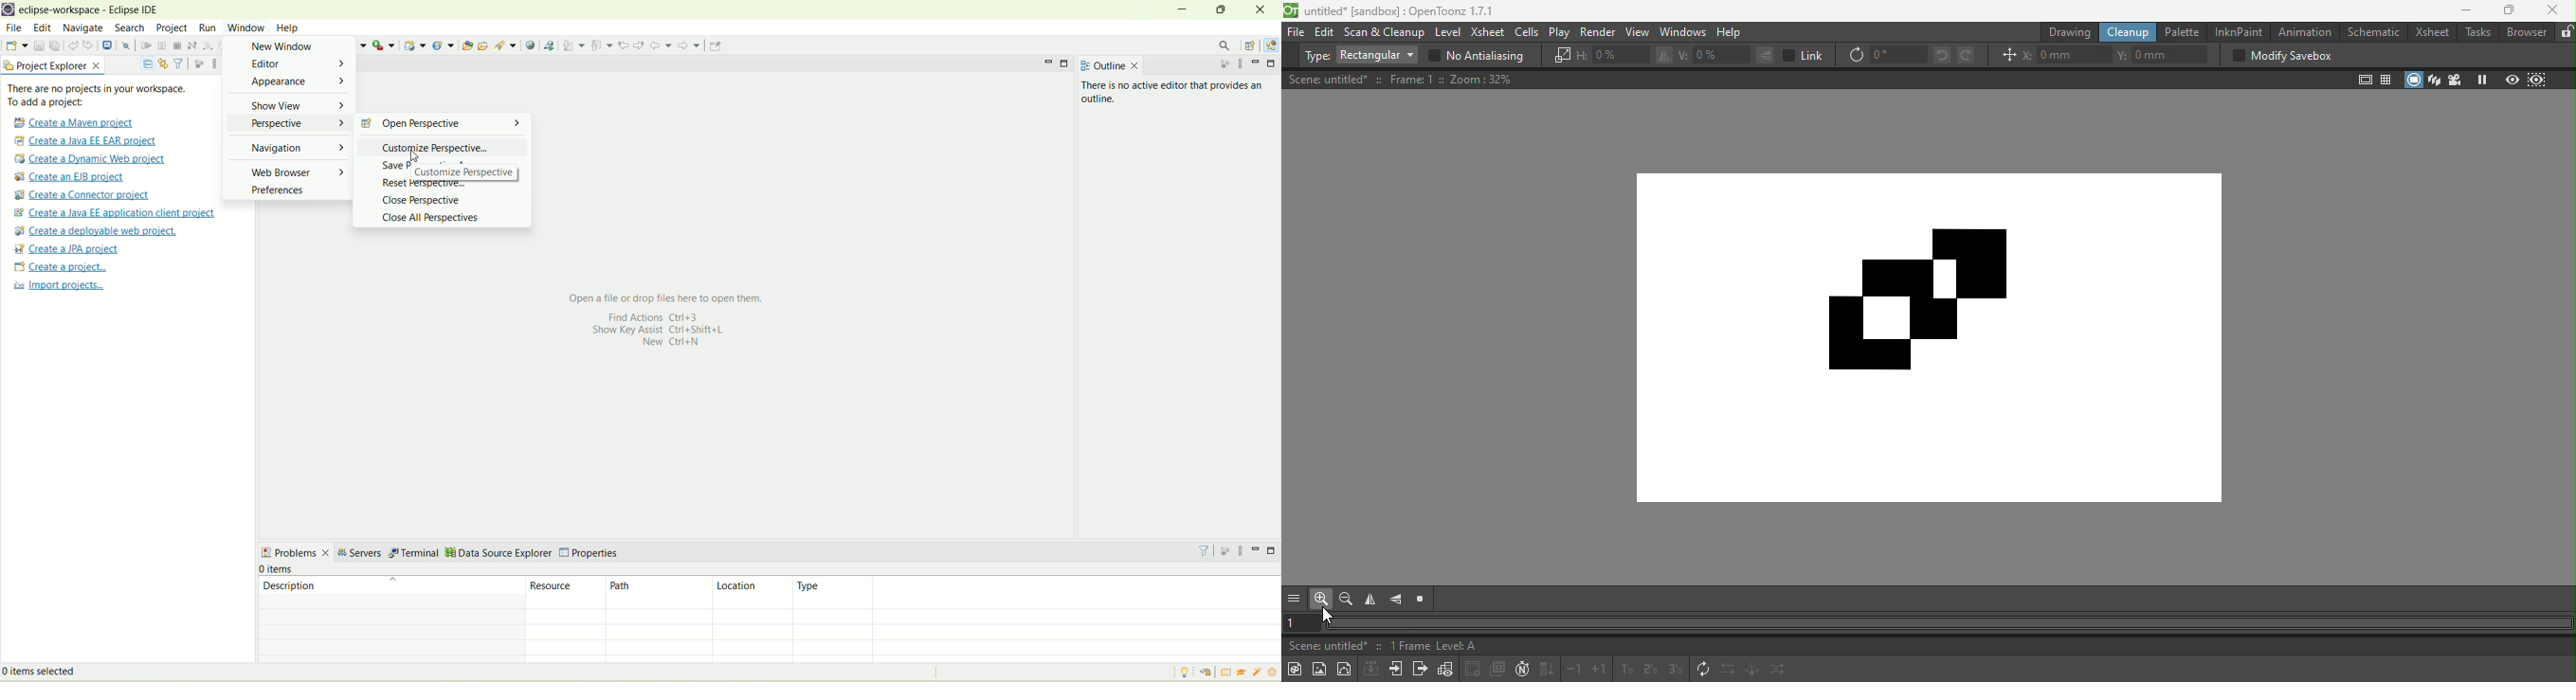 The height and width of the screenshot is (700, 2576). I want to click on project explorer, so click(53, 65).